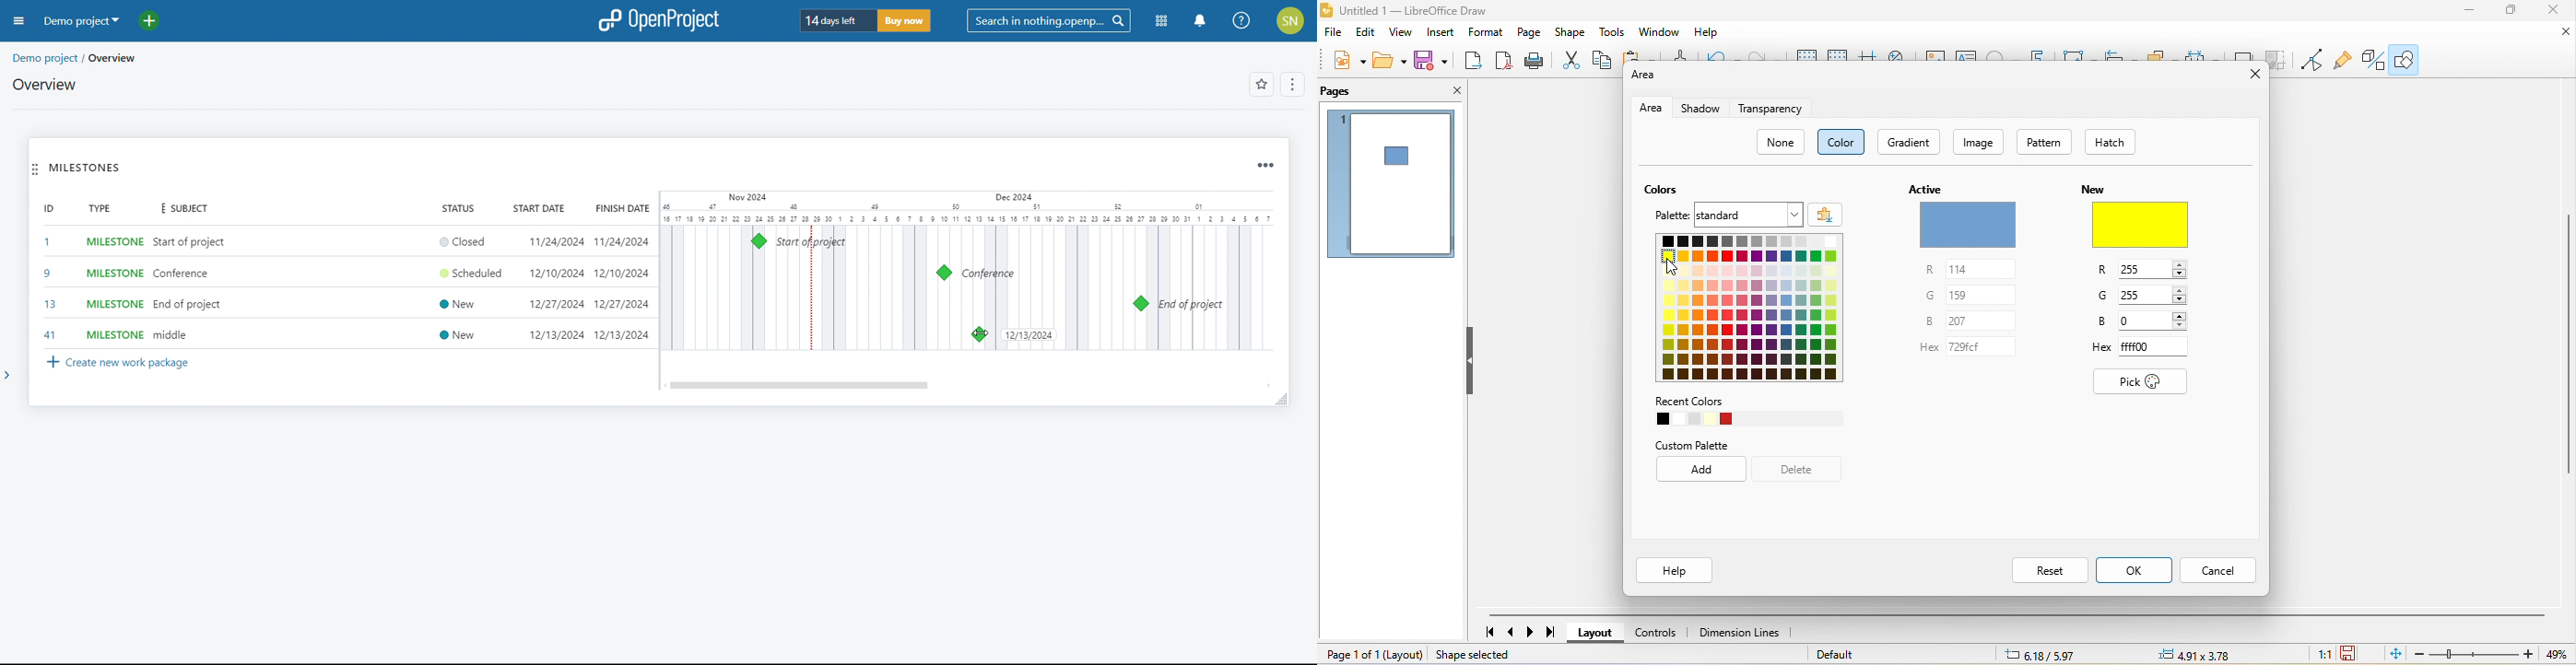 The width and height of the screenshot is (2576, 672). Describe the element at coordinates (1399, 34) in the screenshot. I see `view` at that location.